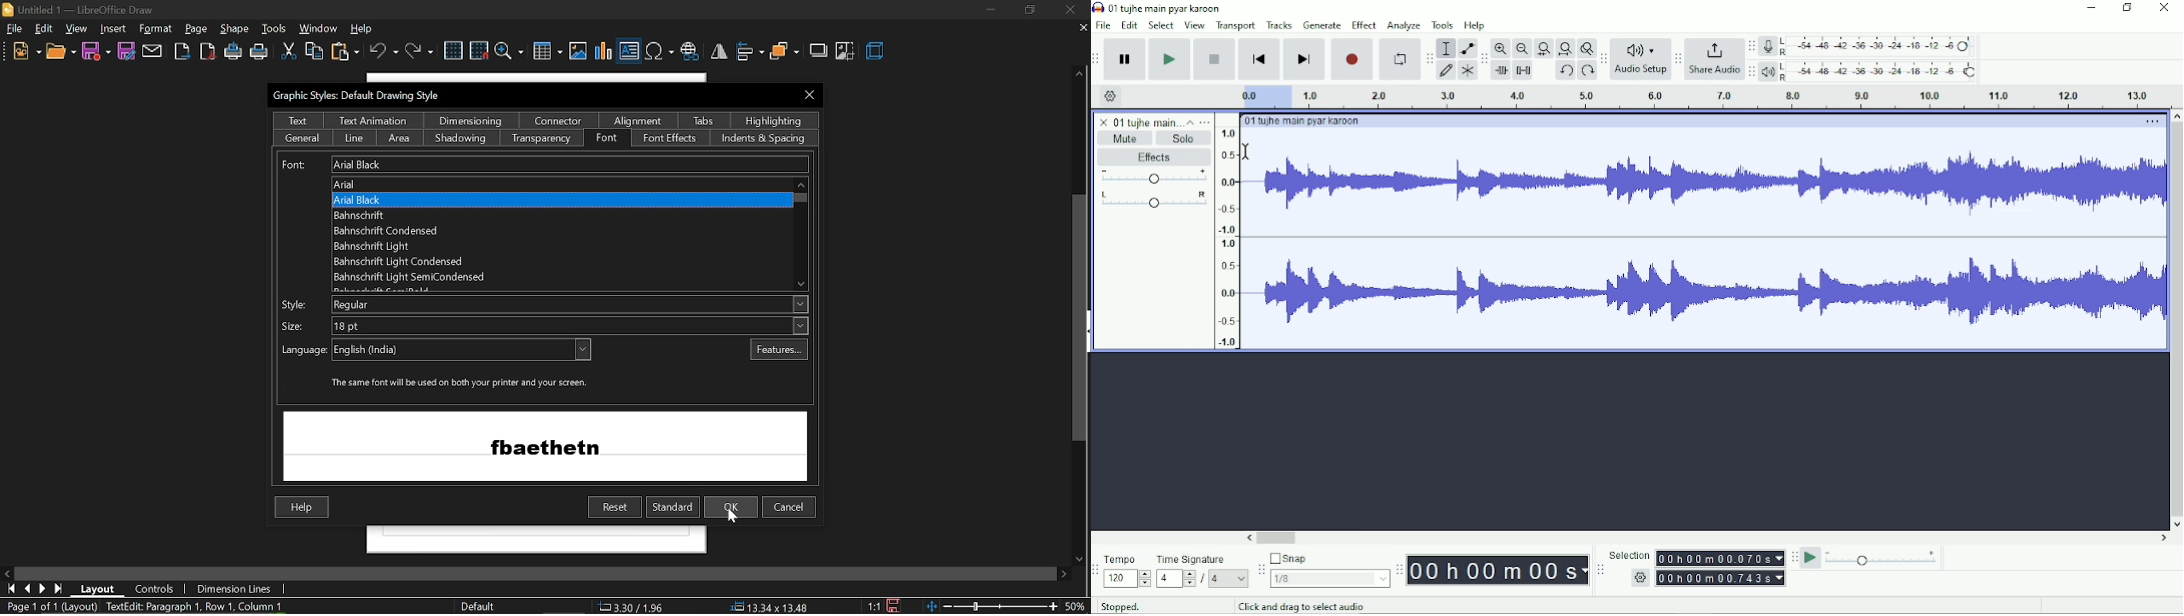 This screenshot has width=2184, height=616. What do you see at coordinates (1502, 48) in the screenshot?
I see `Zoom In` at bounding box center [1502, 48].